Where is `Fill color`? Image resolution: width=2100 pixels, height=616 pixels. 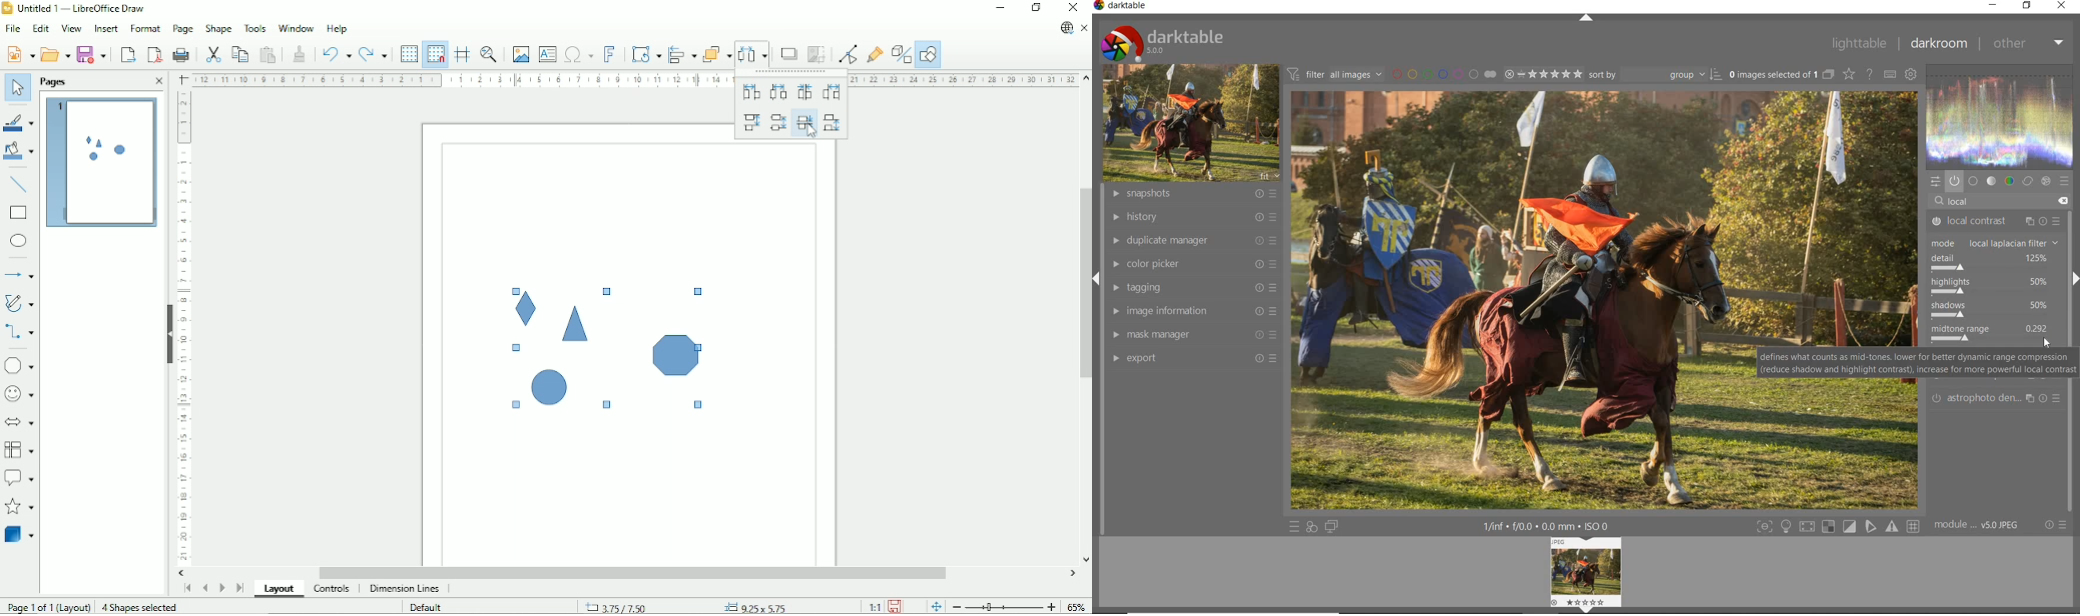 Fill color is located at coordinates (20, 153).